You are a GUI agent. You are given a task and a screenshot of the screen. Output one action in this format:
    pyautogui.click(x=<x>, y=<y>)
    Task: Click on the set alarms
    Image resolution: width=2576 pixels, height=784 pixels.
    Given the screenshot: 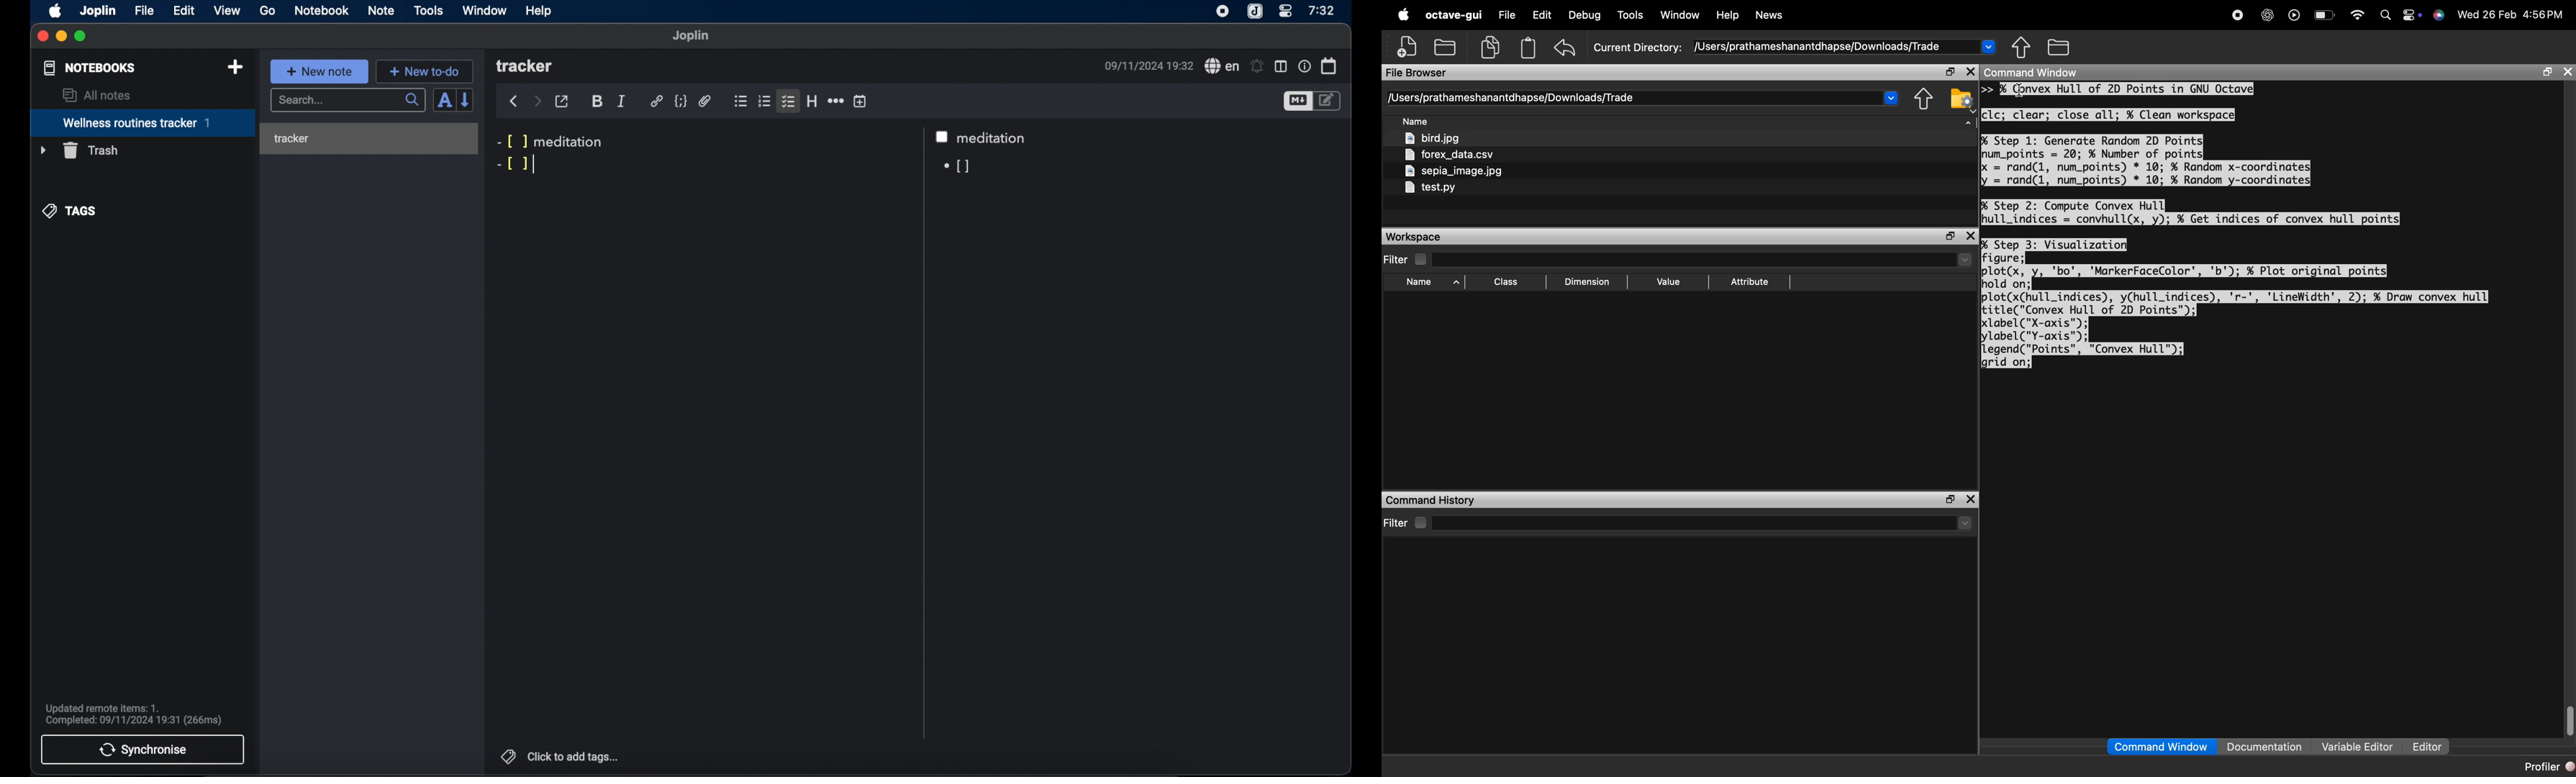 What is the action you would take?
    pyautogui.click(x=1257, y=66)
    